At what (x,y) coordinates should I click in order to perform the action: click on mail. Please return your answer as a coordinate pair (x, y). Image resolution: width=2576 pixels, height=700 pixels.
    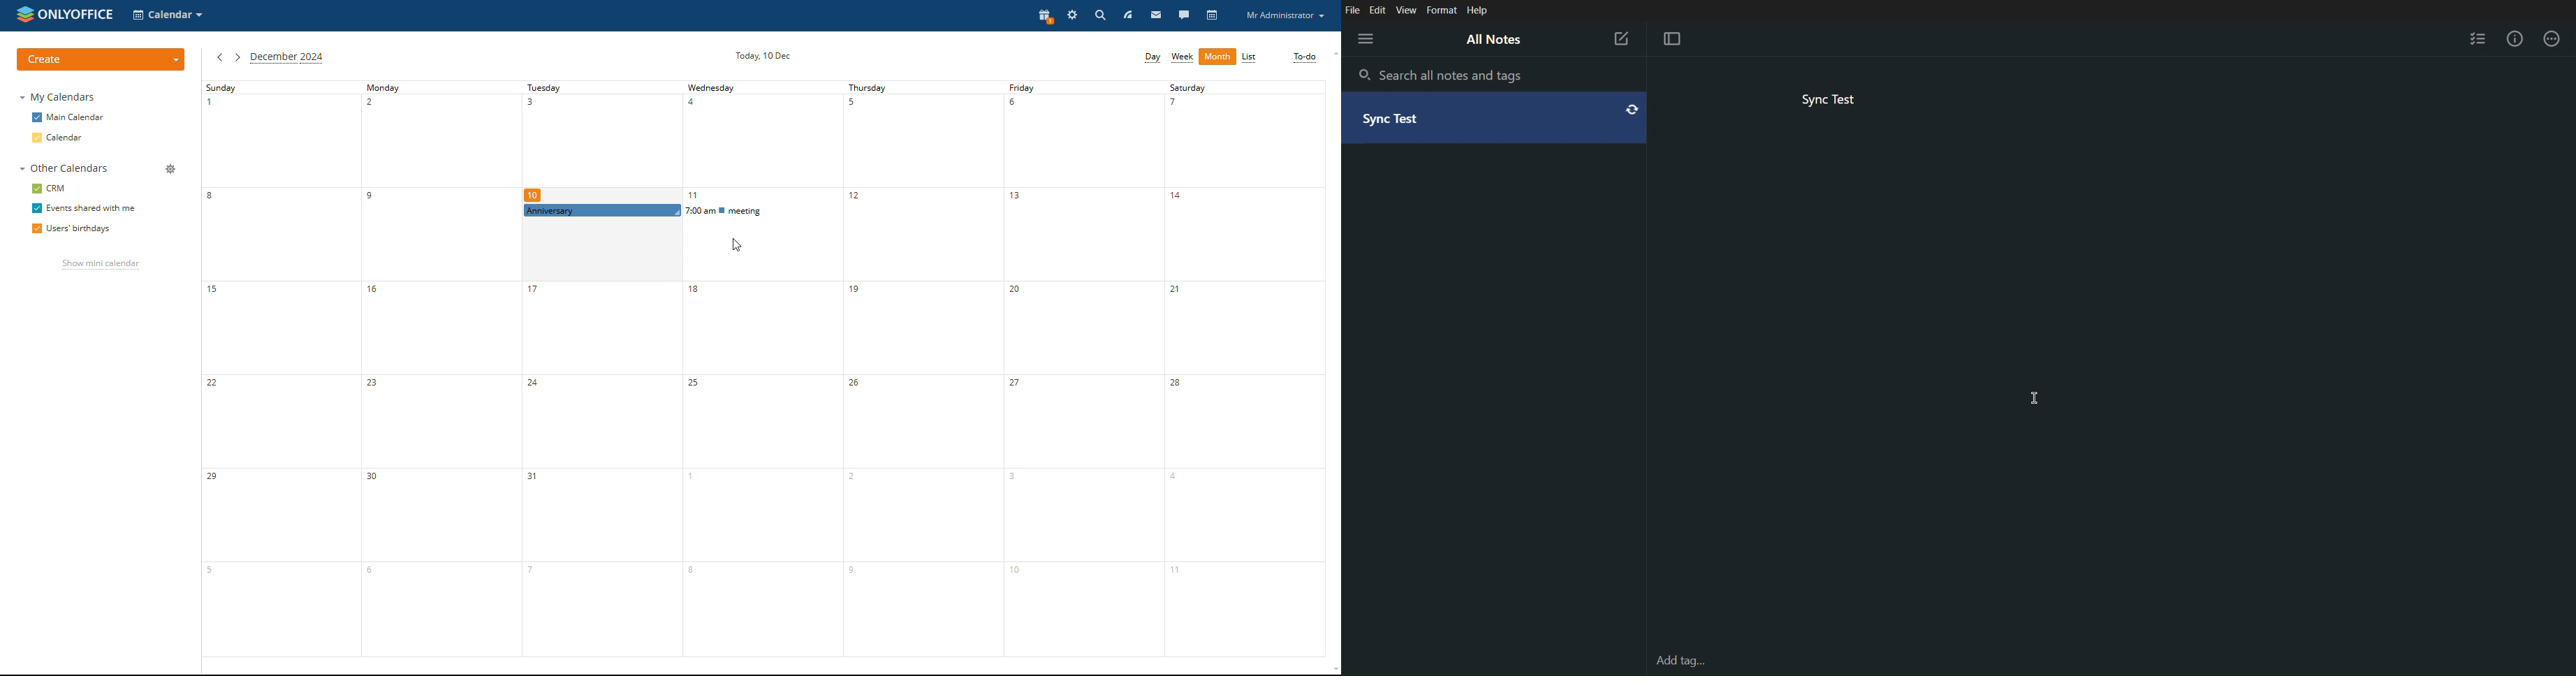
    Looking at the image, I should click on (1156, 16).